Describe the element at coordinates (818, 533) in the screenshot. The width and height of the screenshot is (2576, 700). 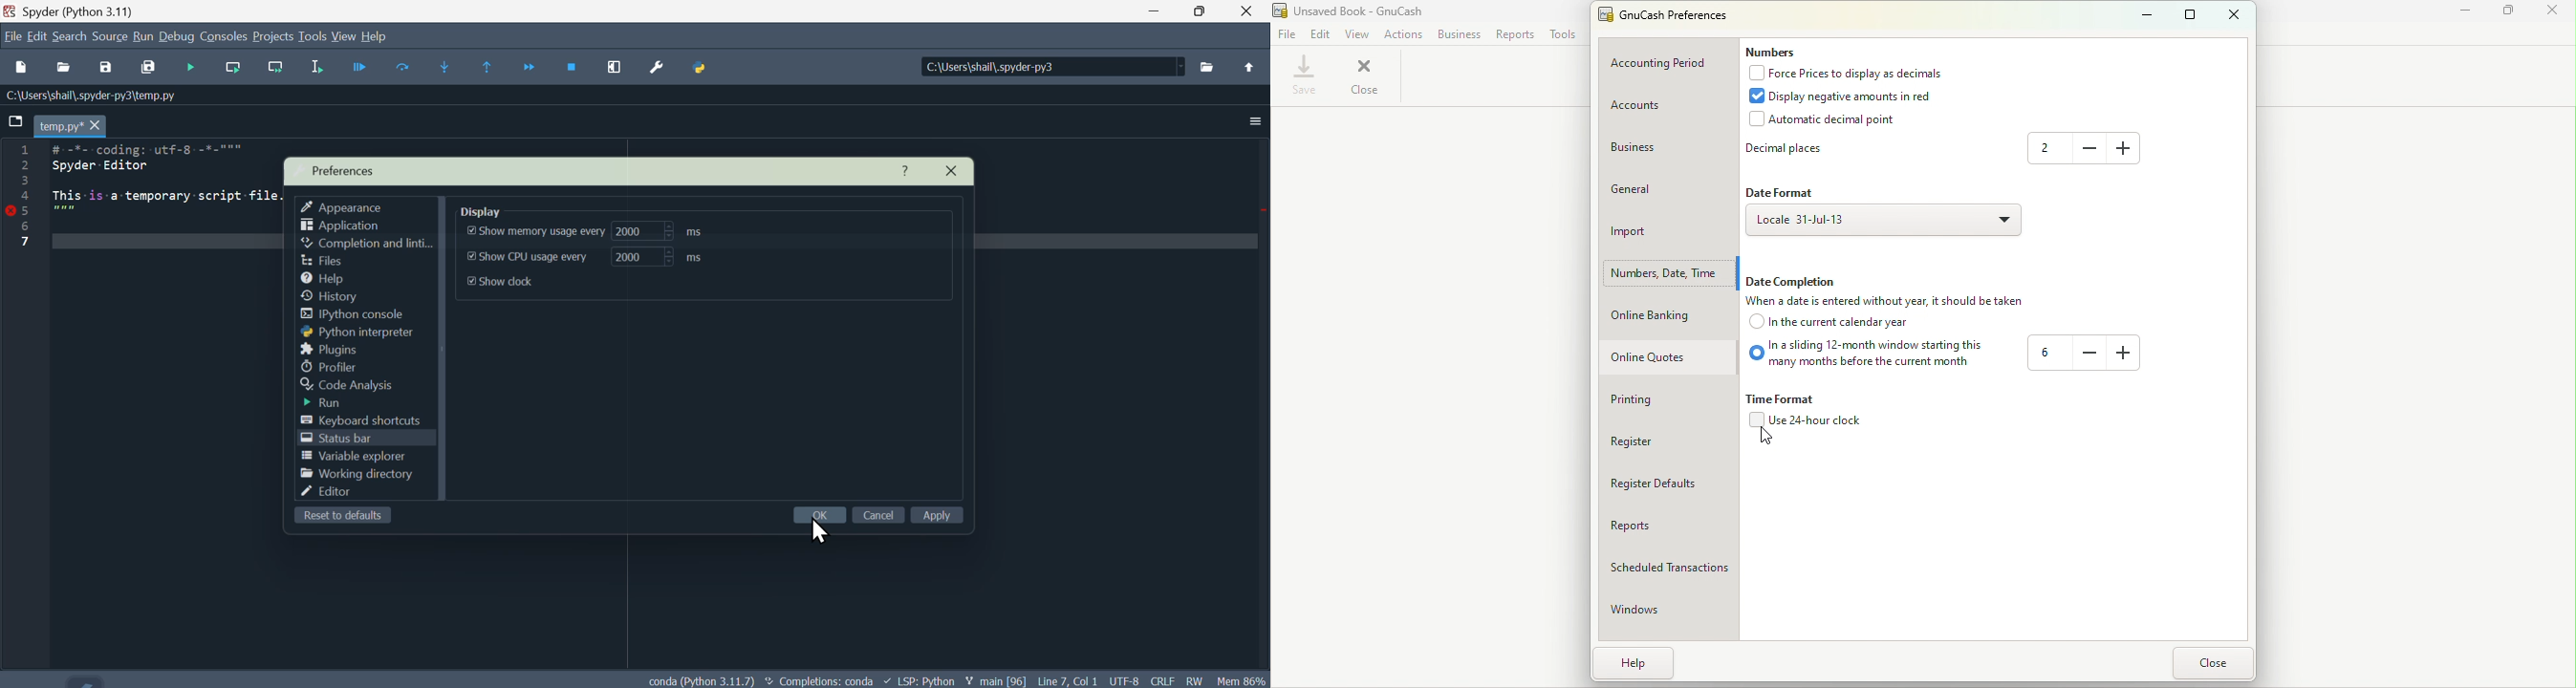
I see `Cursor` at that location.